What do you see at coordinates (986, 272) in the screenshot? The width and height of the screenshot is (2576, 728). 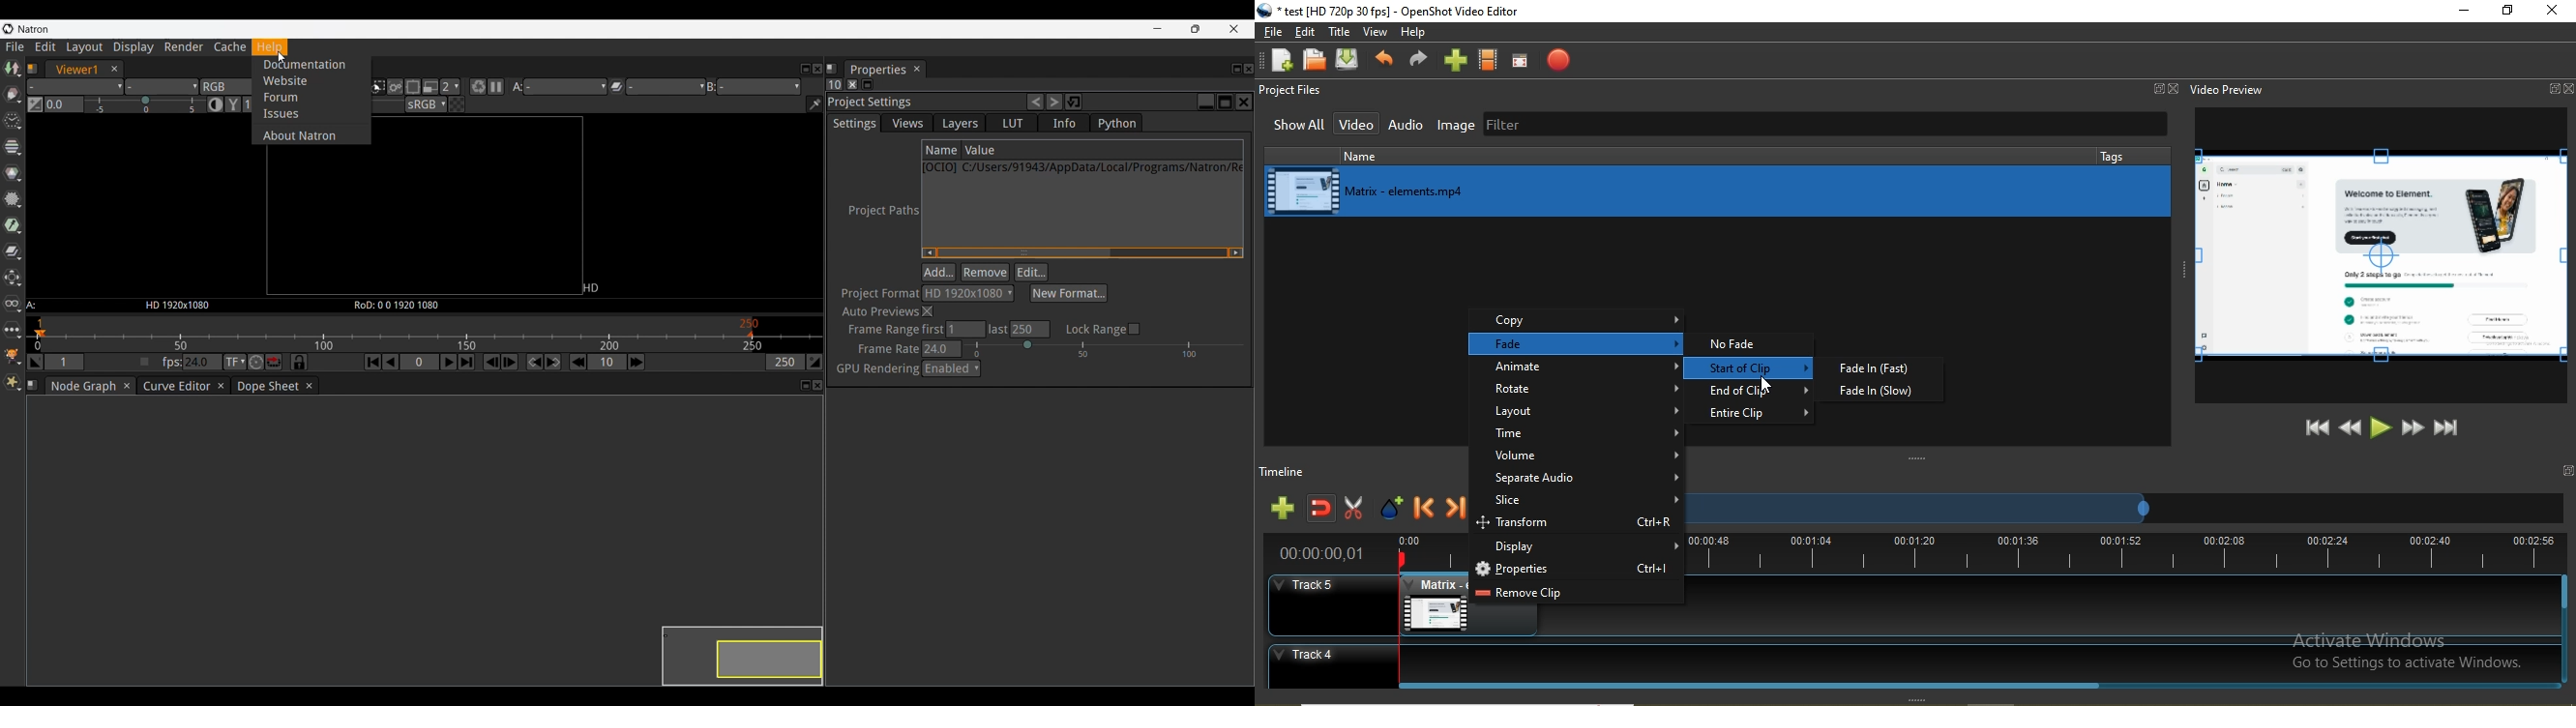 I see `Remove` at bounding box center [986, 272].